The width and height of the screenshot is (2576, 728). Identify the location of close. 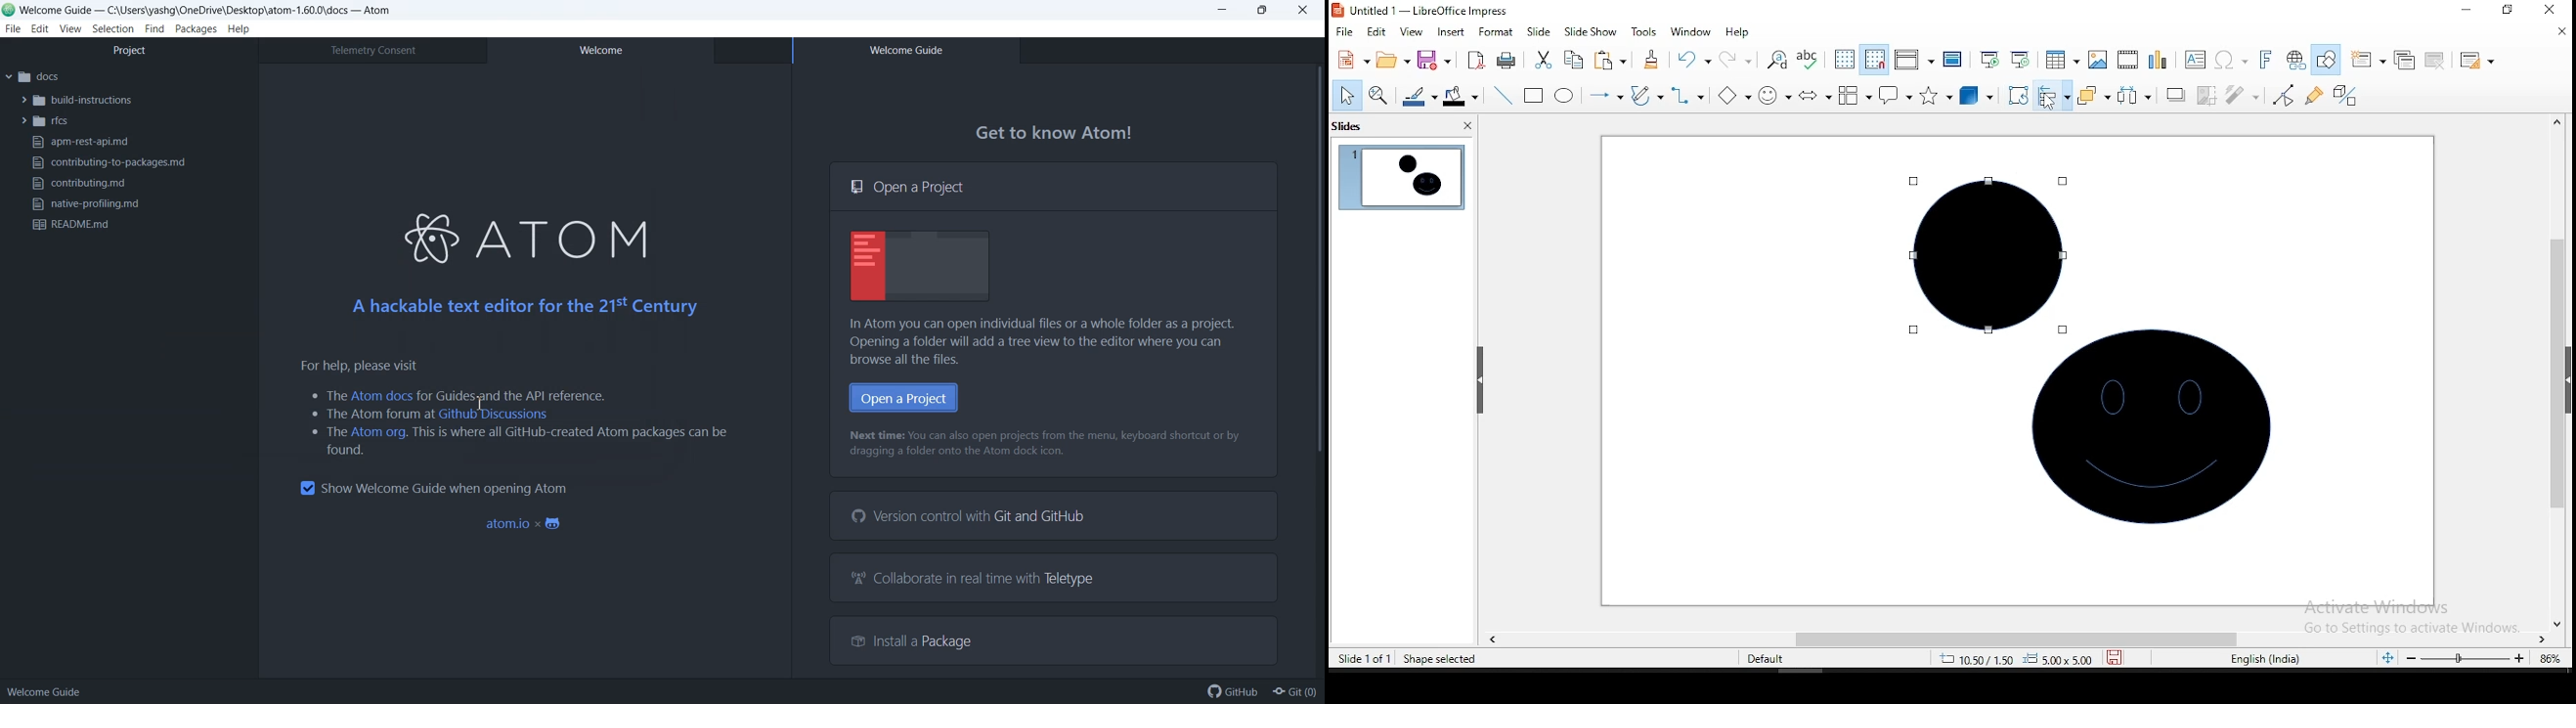
(2557, 31).